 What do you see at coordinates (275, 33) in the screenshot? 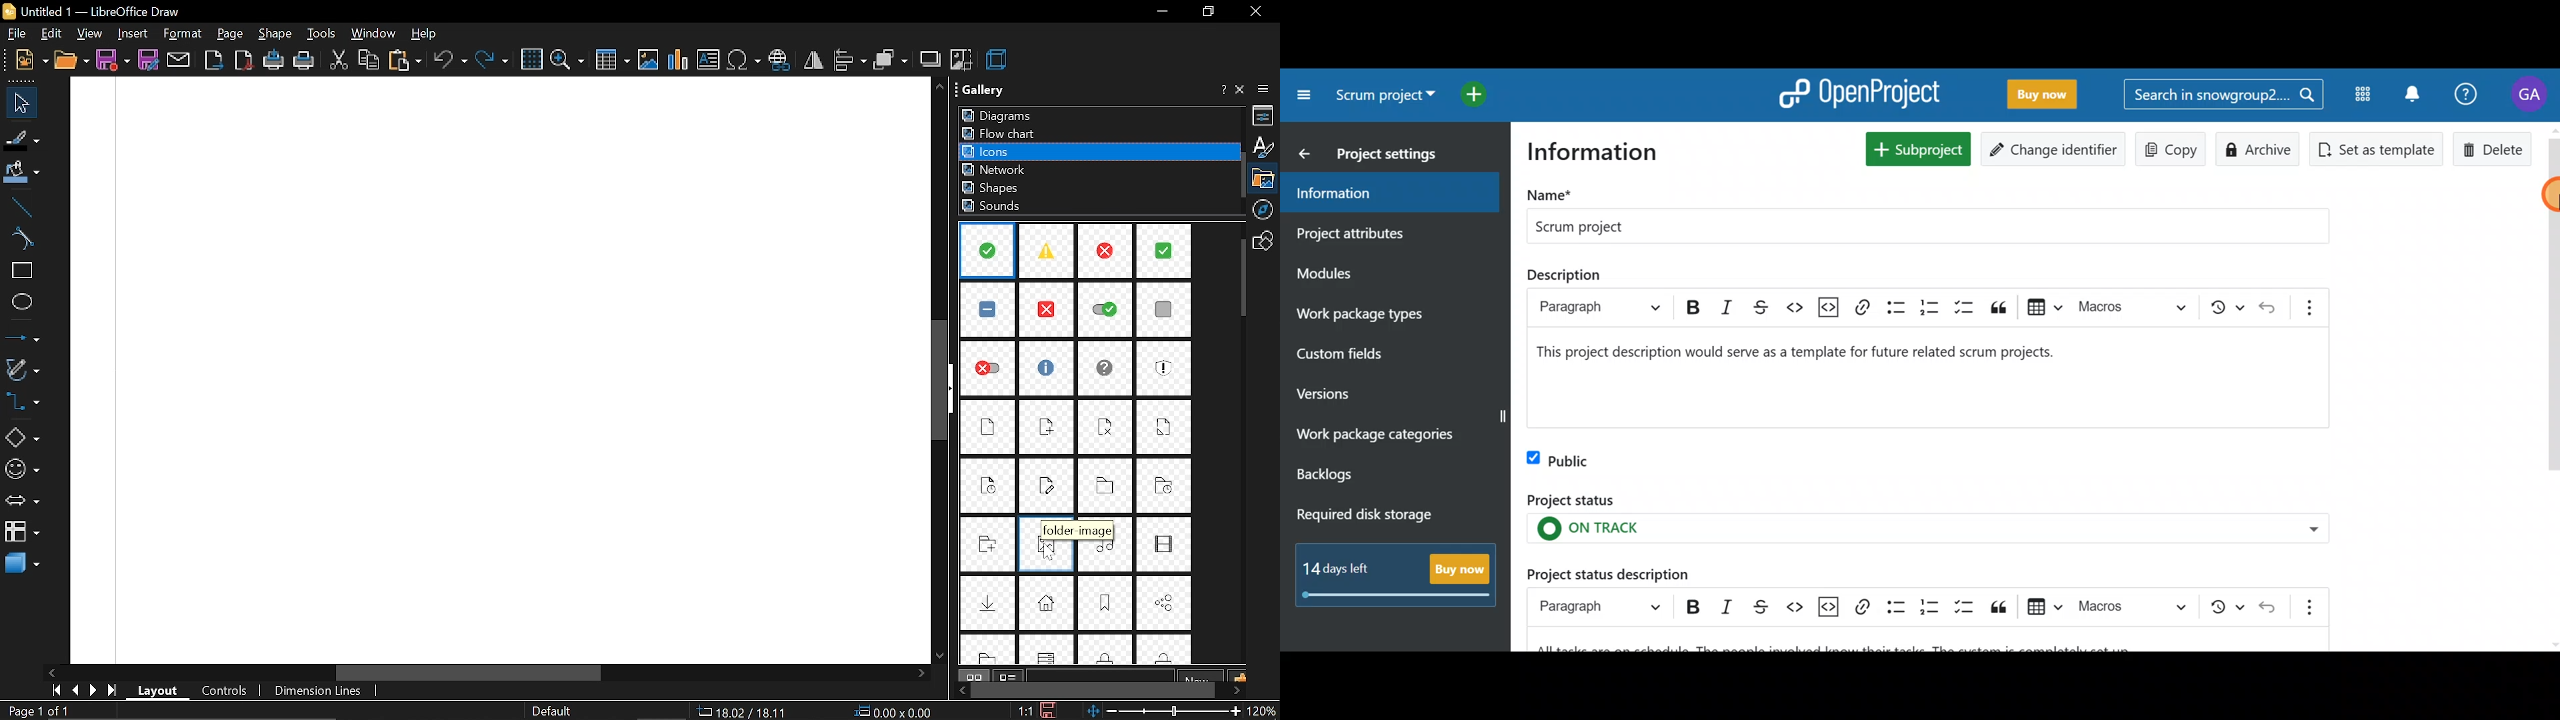
I see `shape` at bounding box center [275, 33].